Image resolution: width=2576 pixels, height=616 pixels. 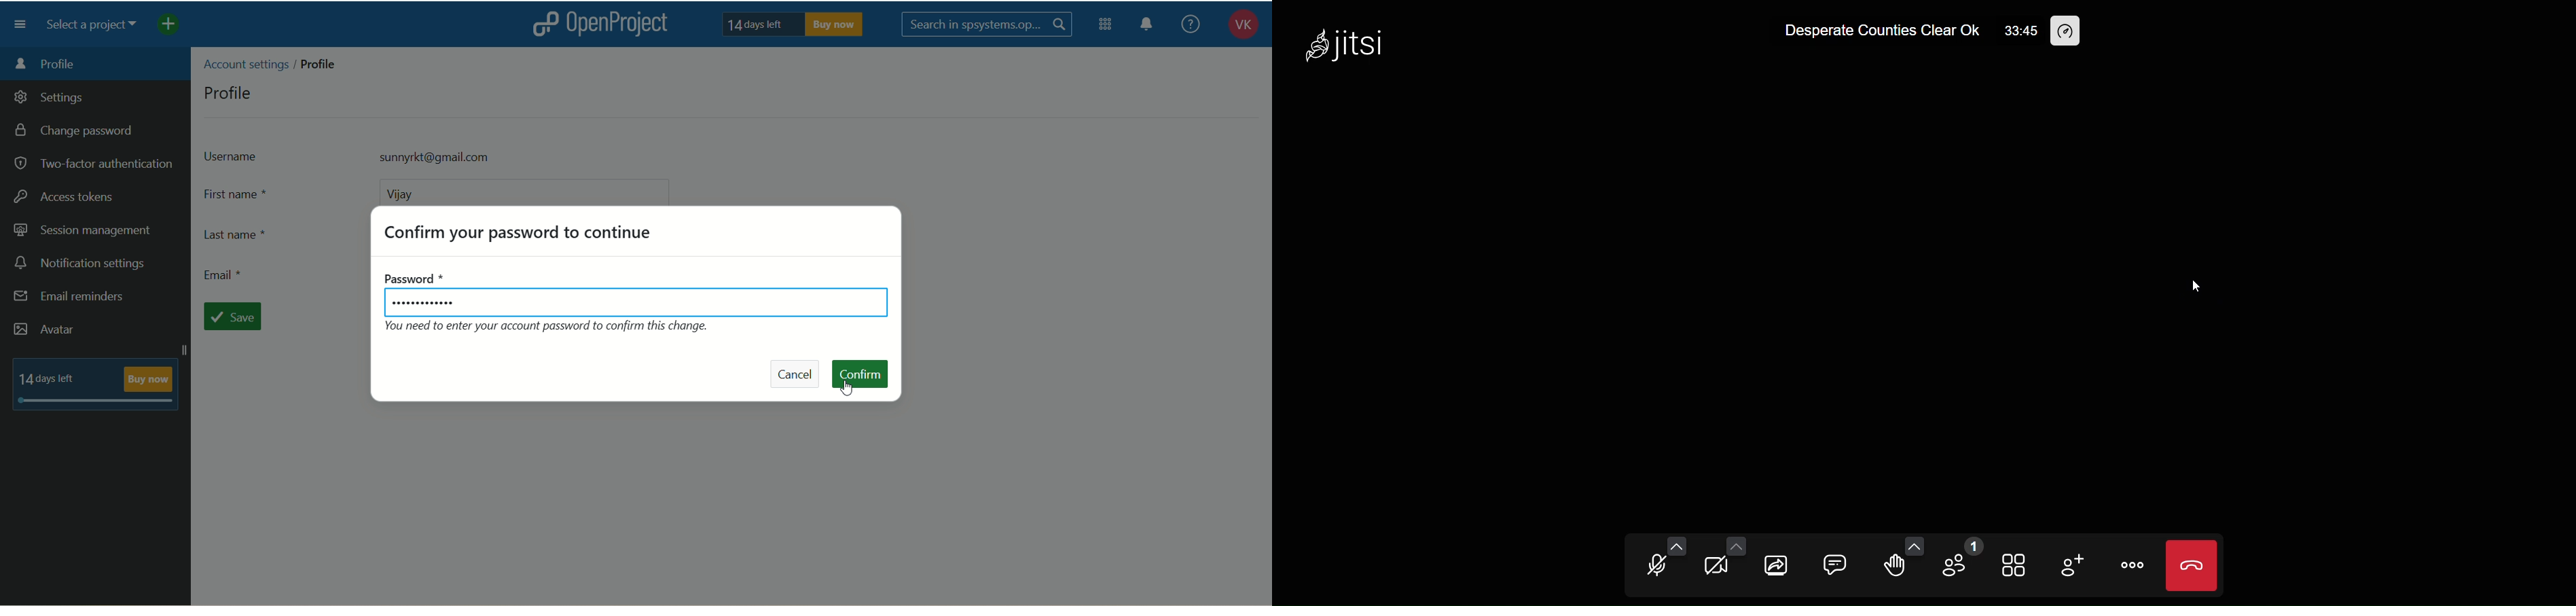 What do you see at coordinates (2014, 565) in the screenshot?
I see `tile view` at bounding box center [2014, 565].